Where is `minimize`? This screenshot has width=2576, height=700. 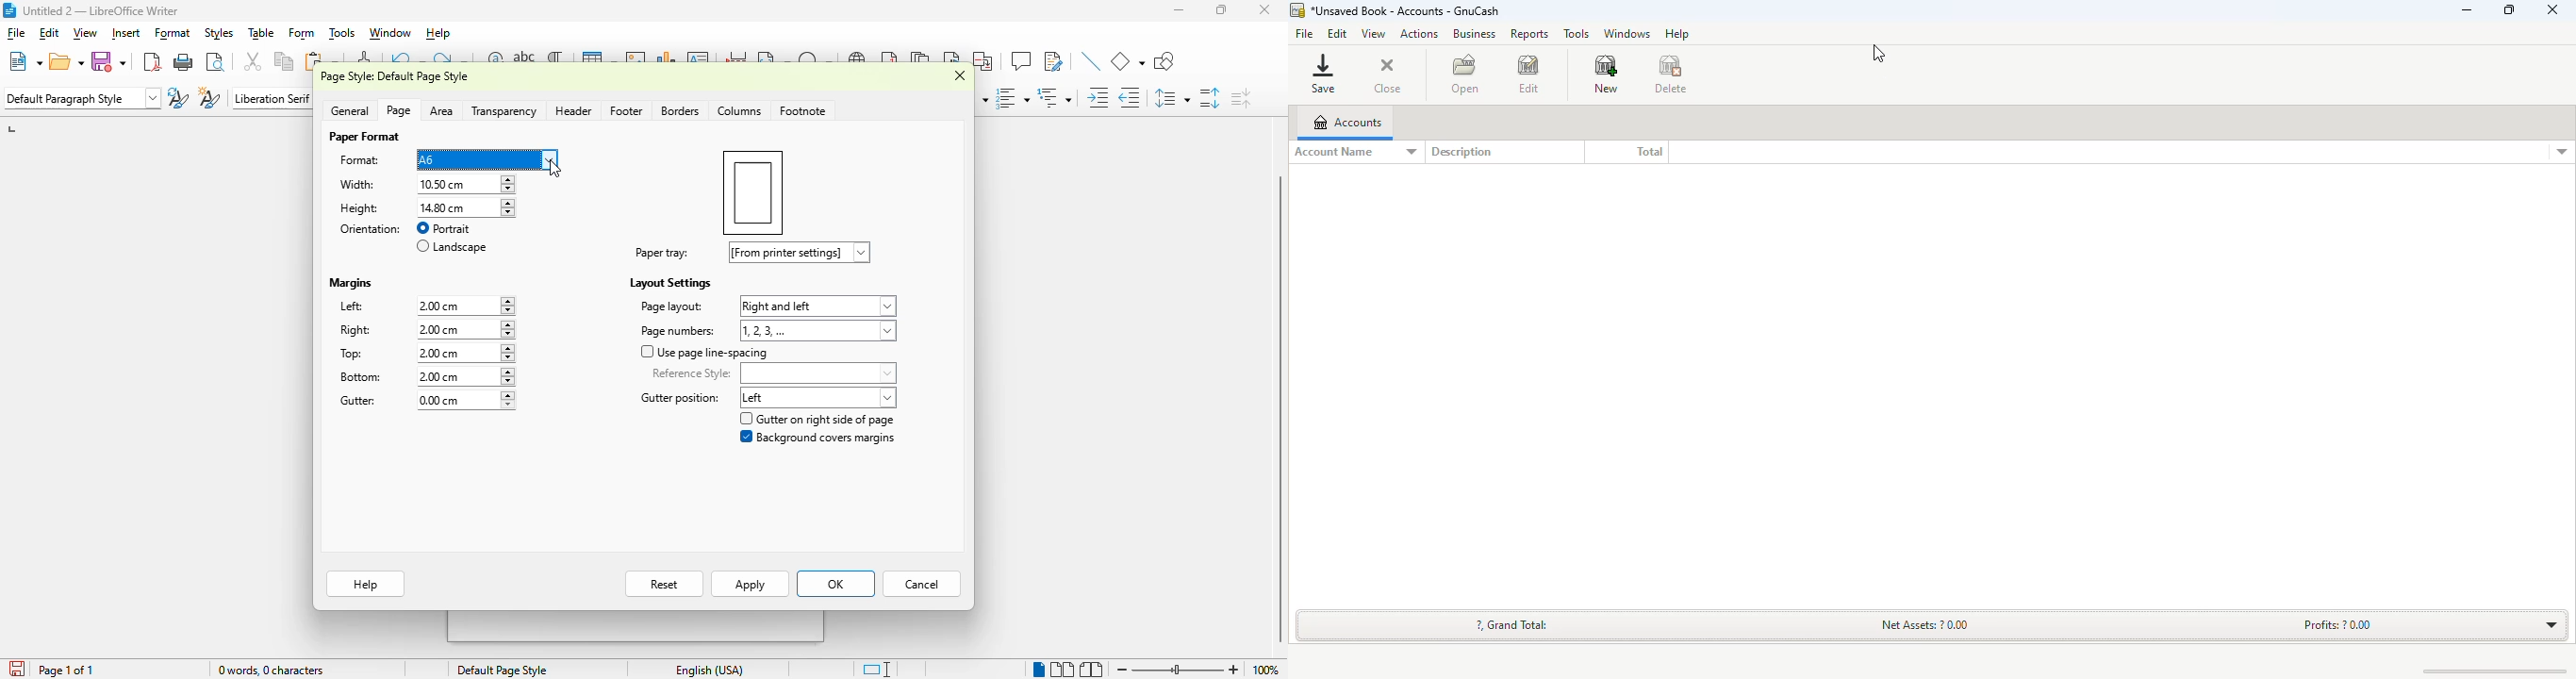 minimize is located at coordinates (2467, 9).